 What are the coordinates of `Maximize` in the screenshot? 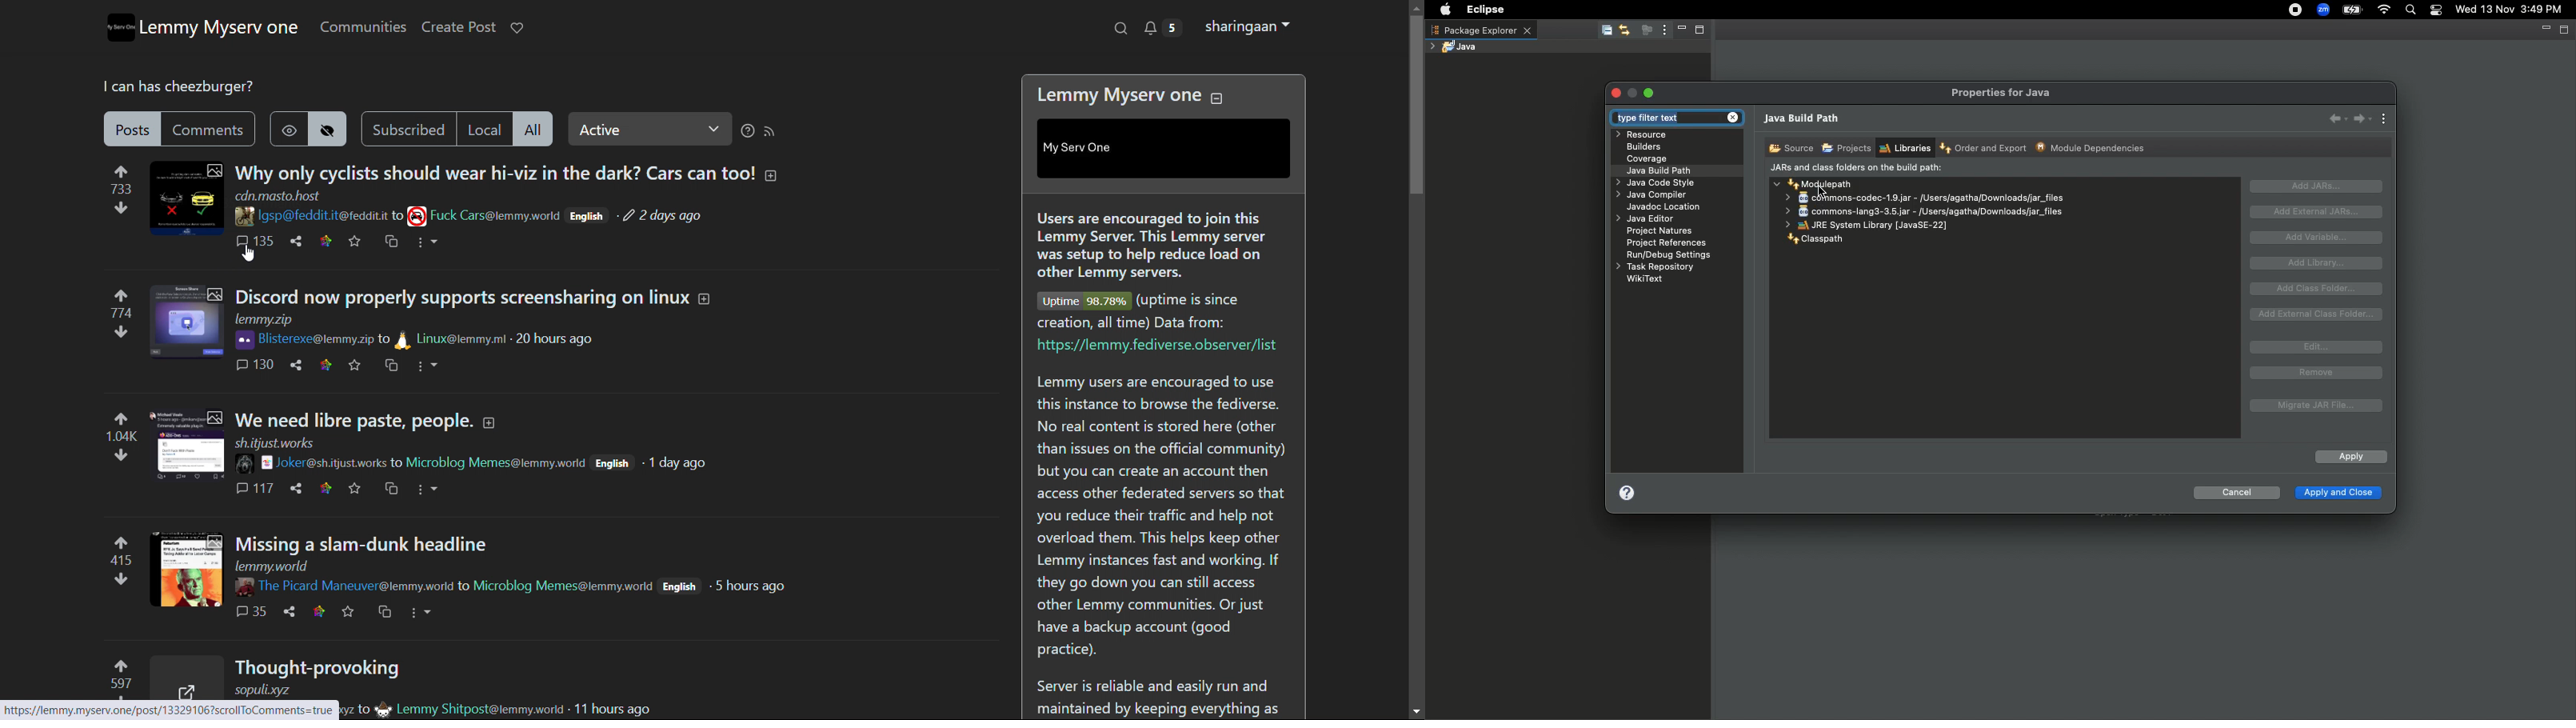 It's located at (2566, 30).